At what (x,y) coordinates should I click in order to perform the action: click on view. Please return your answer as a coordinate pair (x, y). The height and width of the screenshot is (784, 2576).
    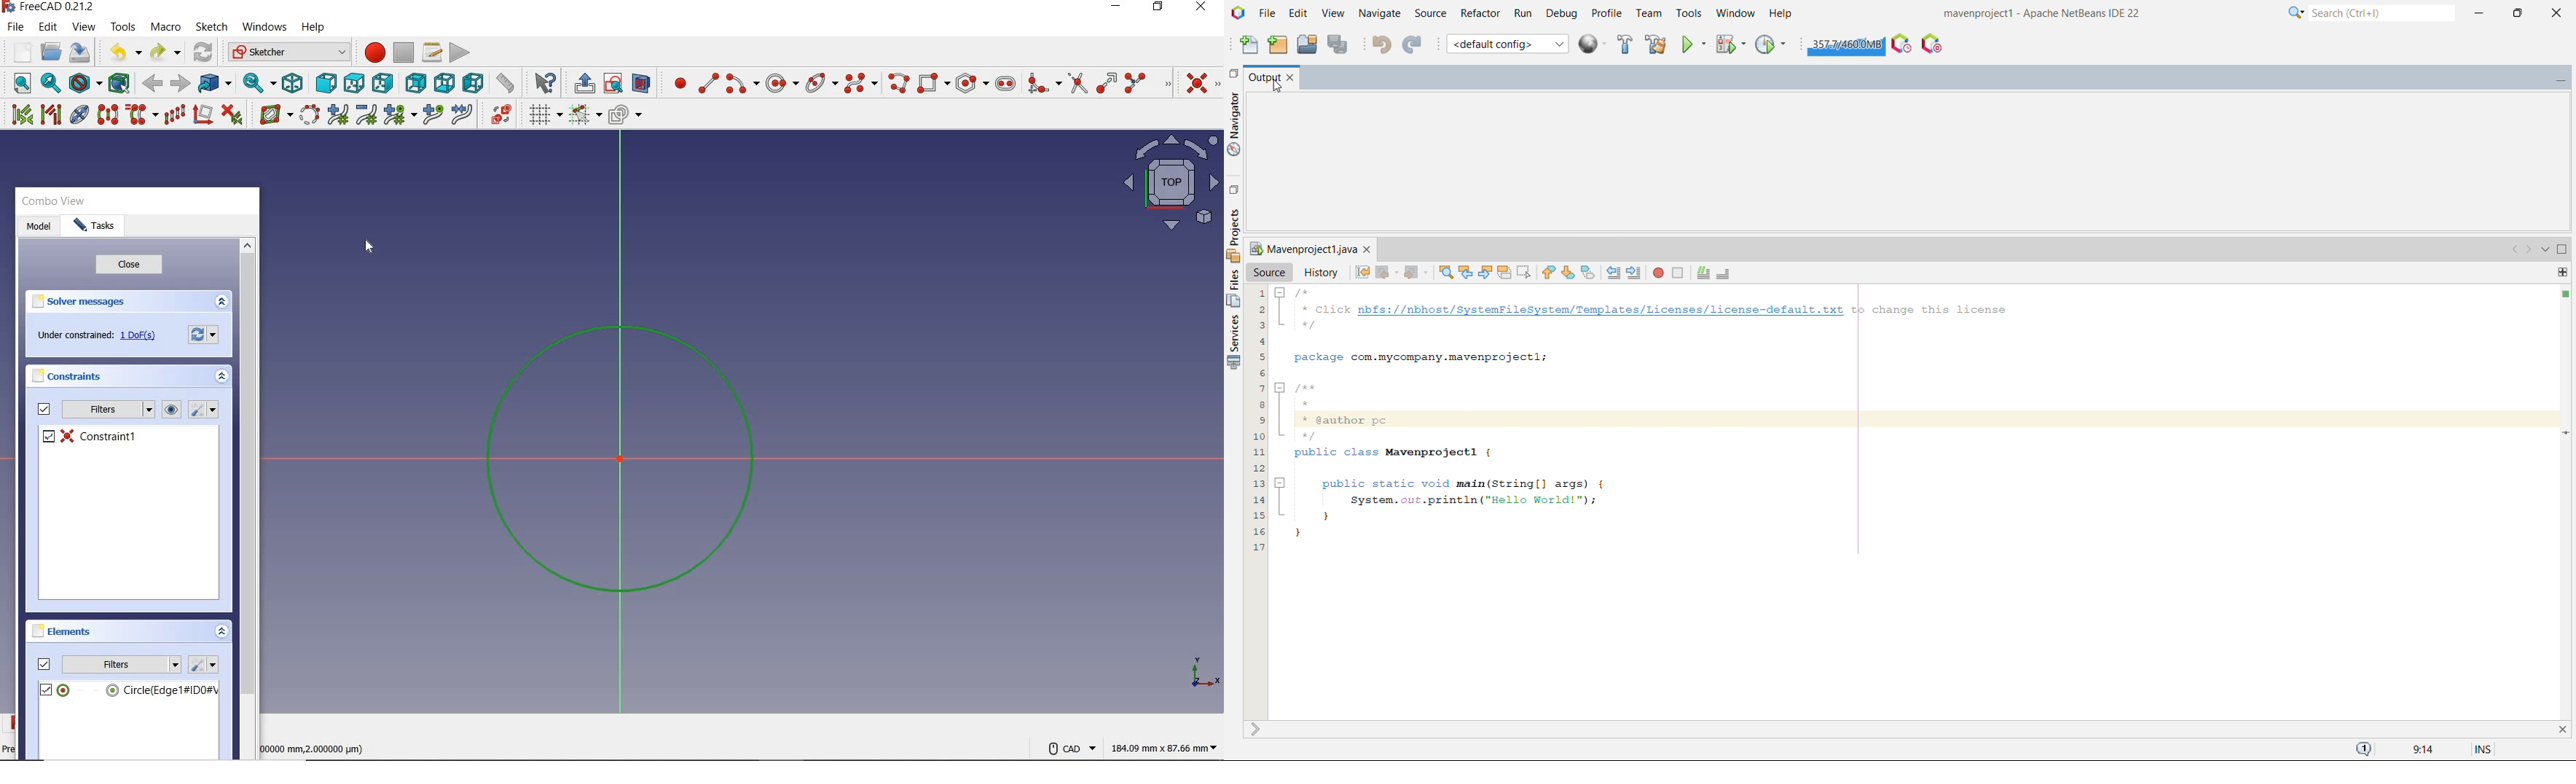
    Looking at the image, I should click on (1333, 13).